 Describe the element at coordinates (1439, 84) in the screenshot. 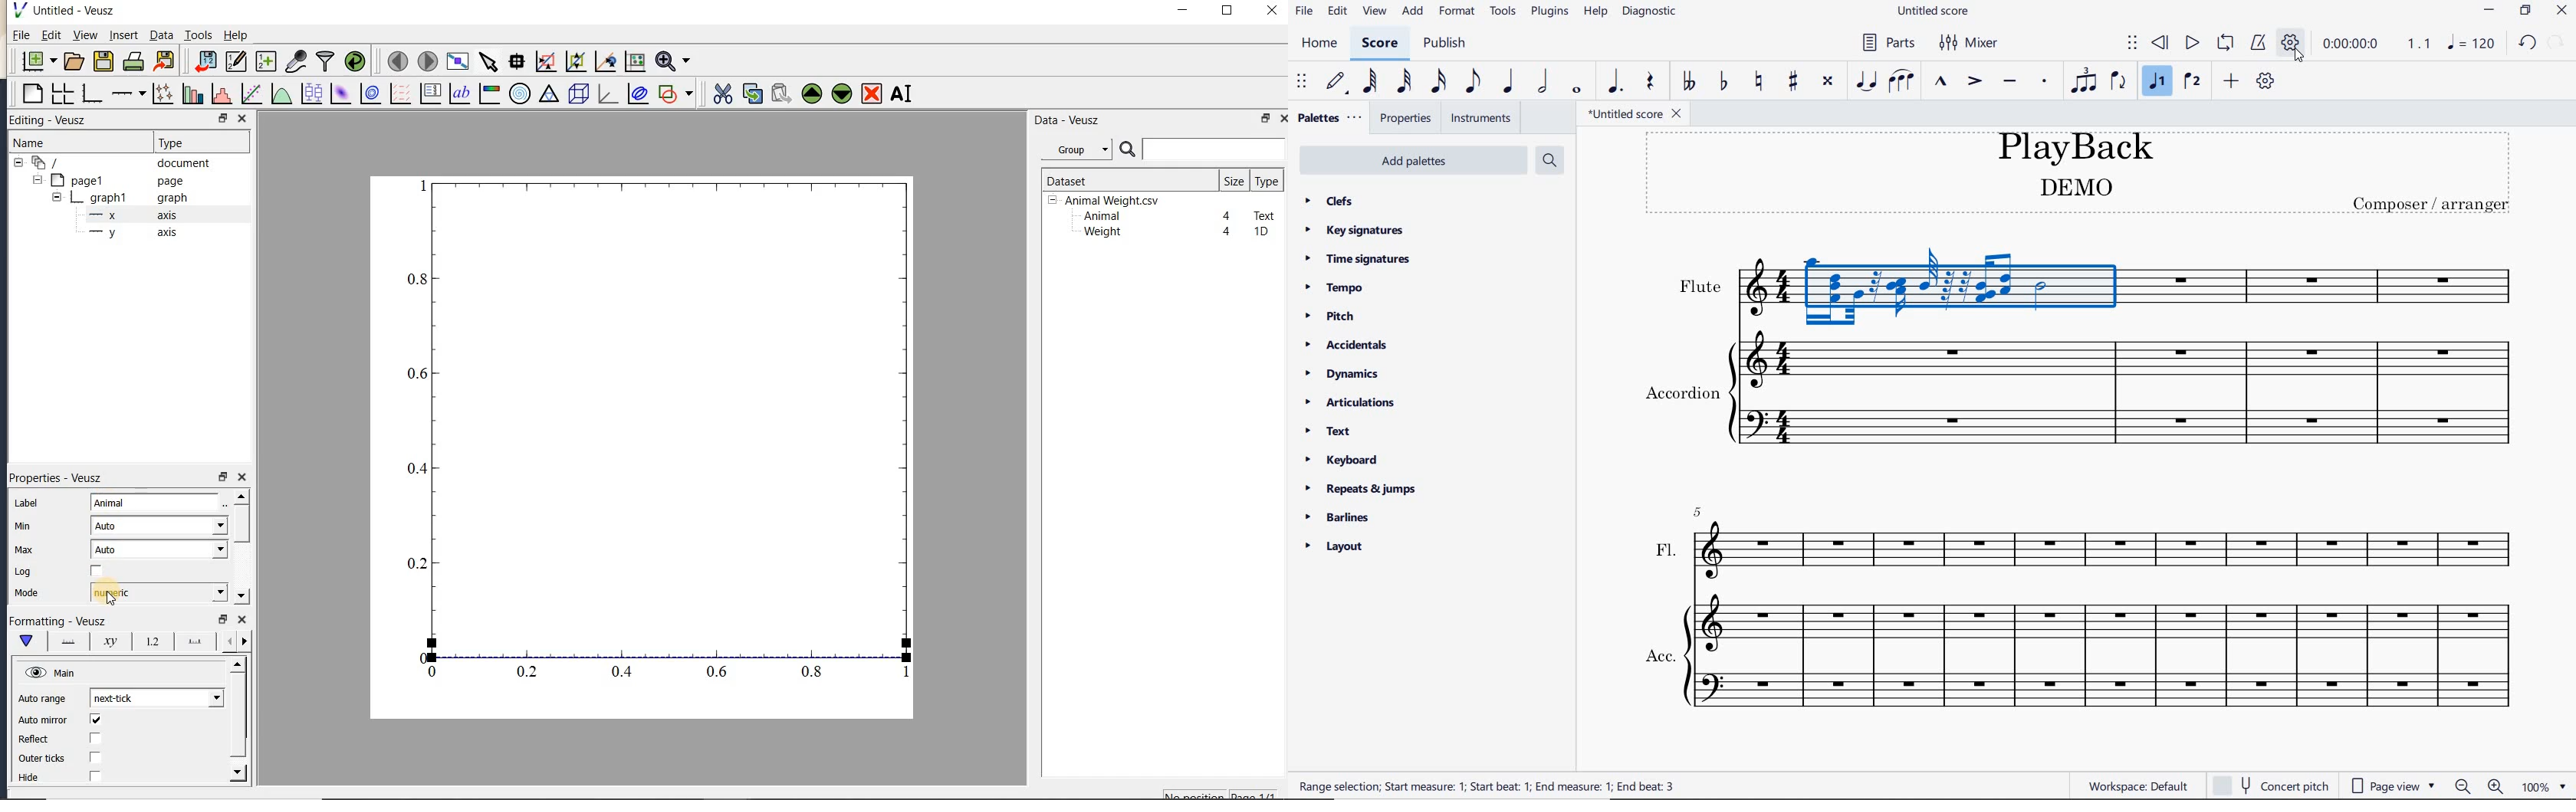

I see `16th note` at that location.